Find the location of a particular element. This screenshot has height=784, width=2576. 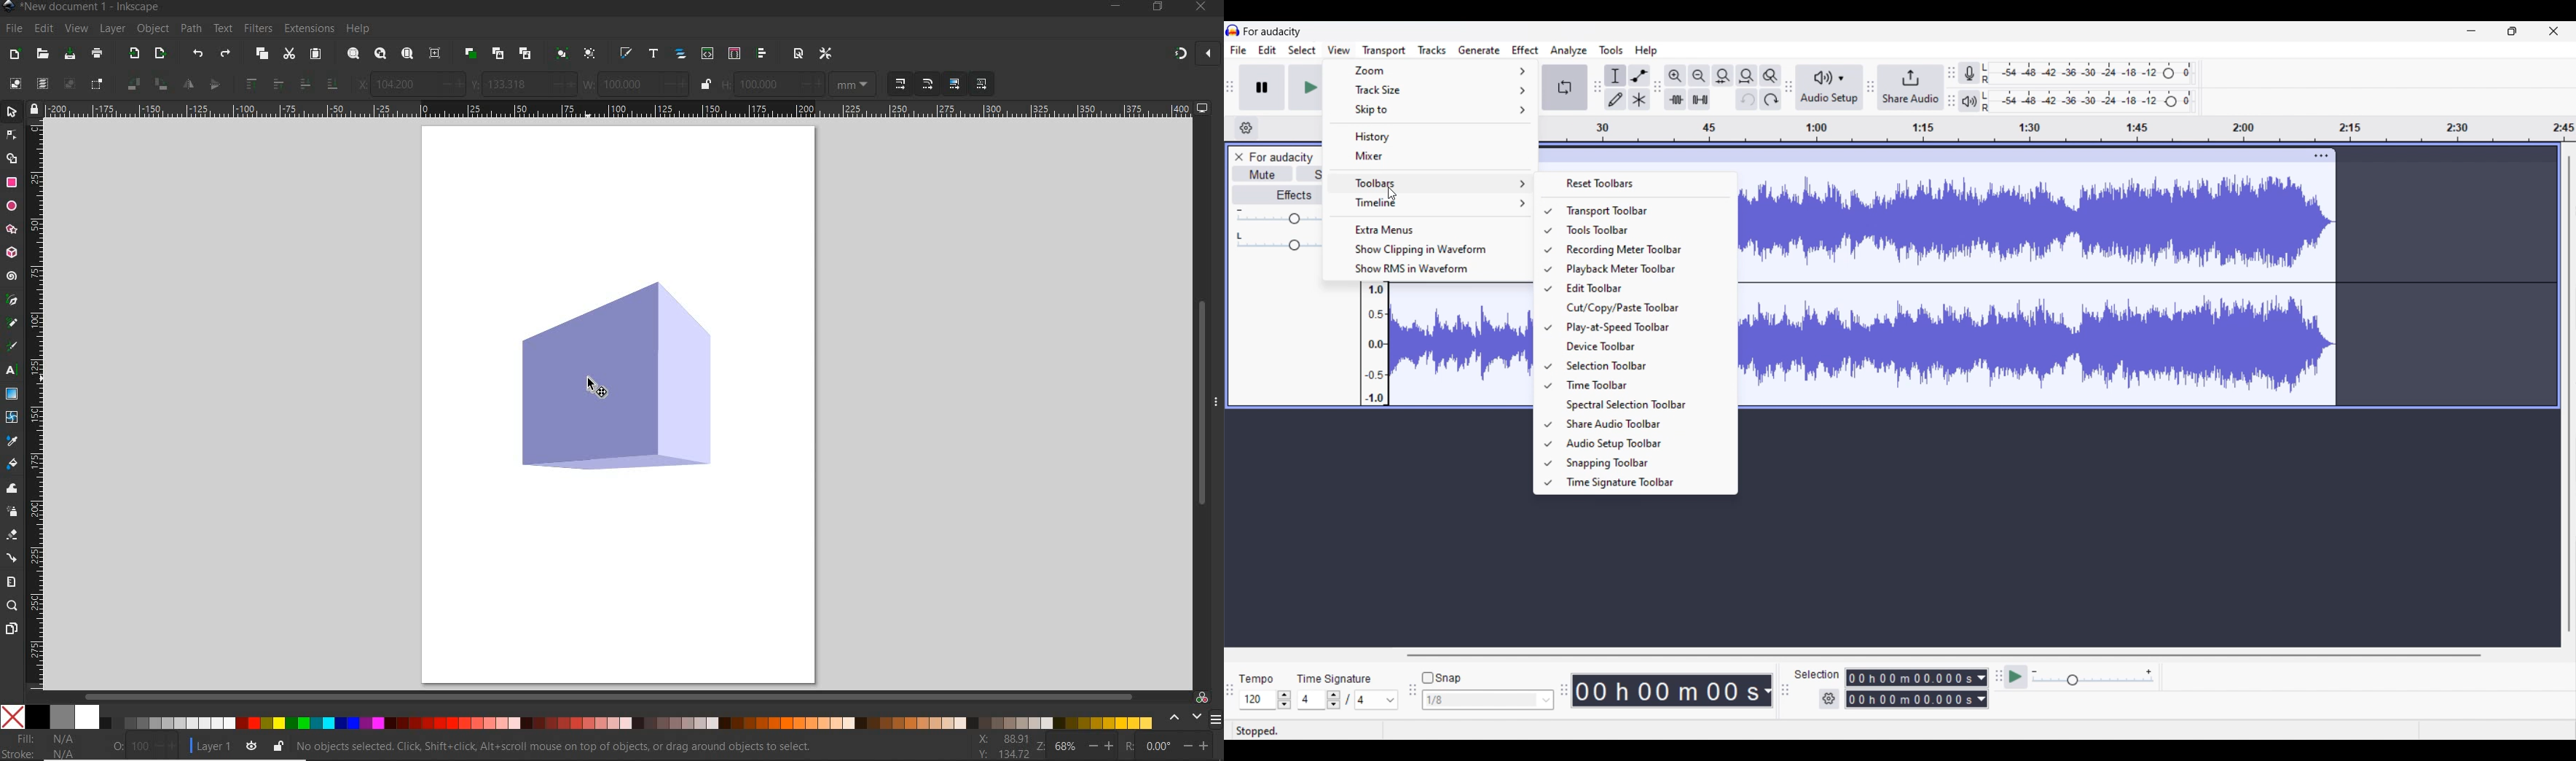

MOVE GRADIENTS is located at coordinates (954, 83).